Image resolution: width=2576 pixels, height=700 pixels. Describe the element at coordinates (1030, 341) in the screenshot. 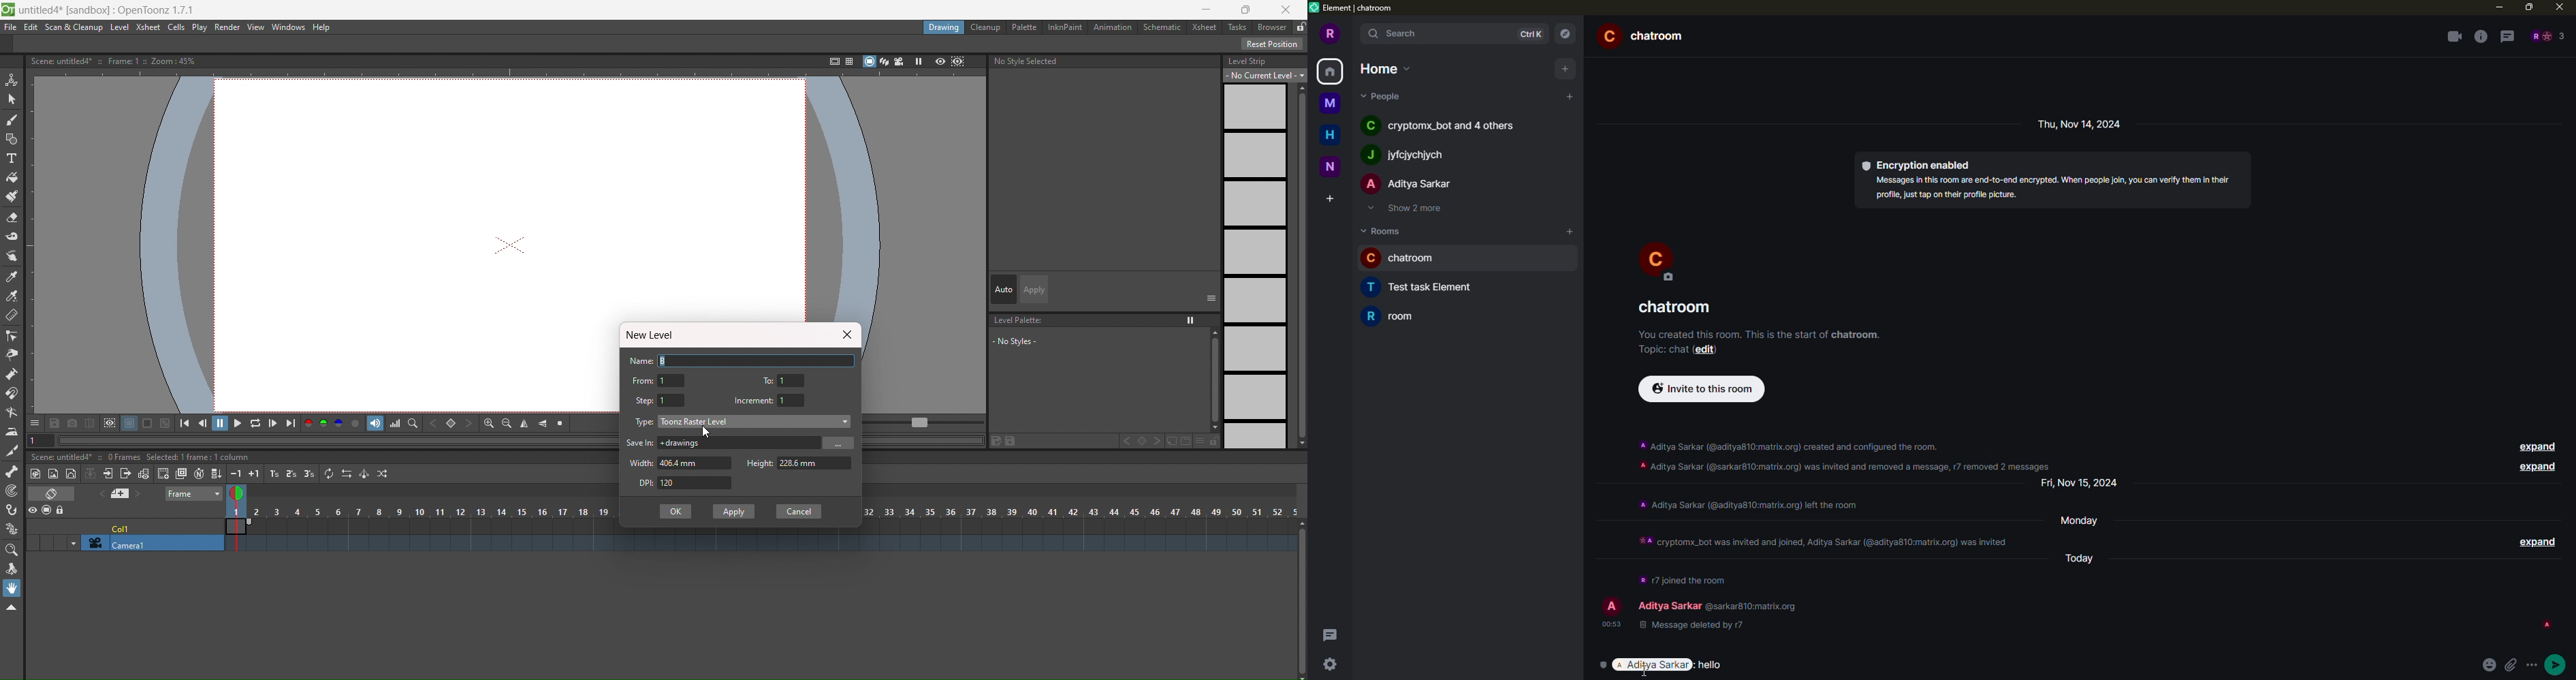

I see `no styles` at that location.